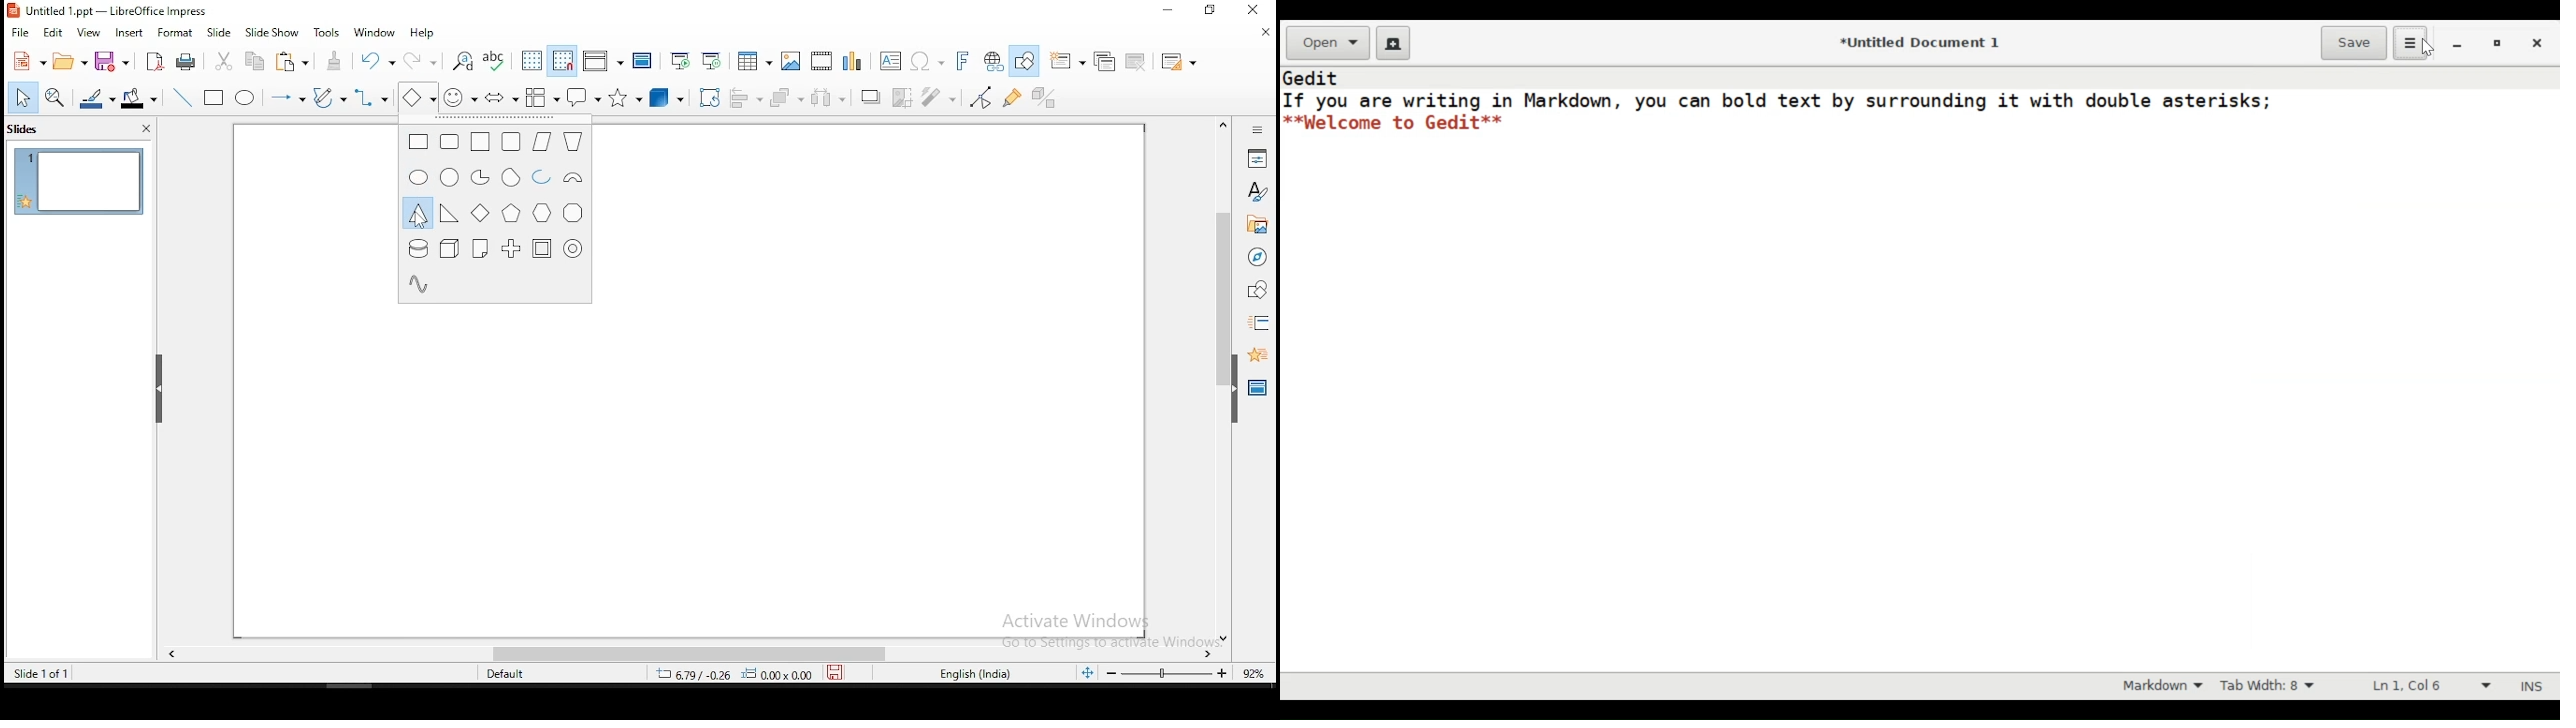  What do you see at coordinates (691, 655) in the screenshot?
I see `scroll bar` at bounding box center [691, 655].